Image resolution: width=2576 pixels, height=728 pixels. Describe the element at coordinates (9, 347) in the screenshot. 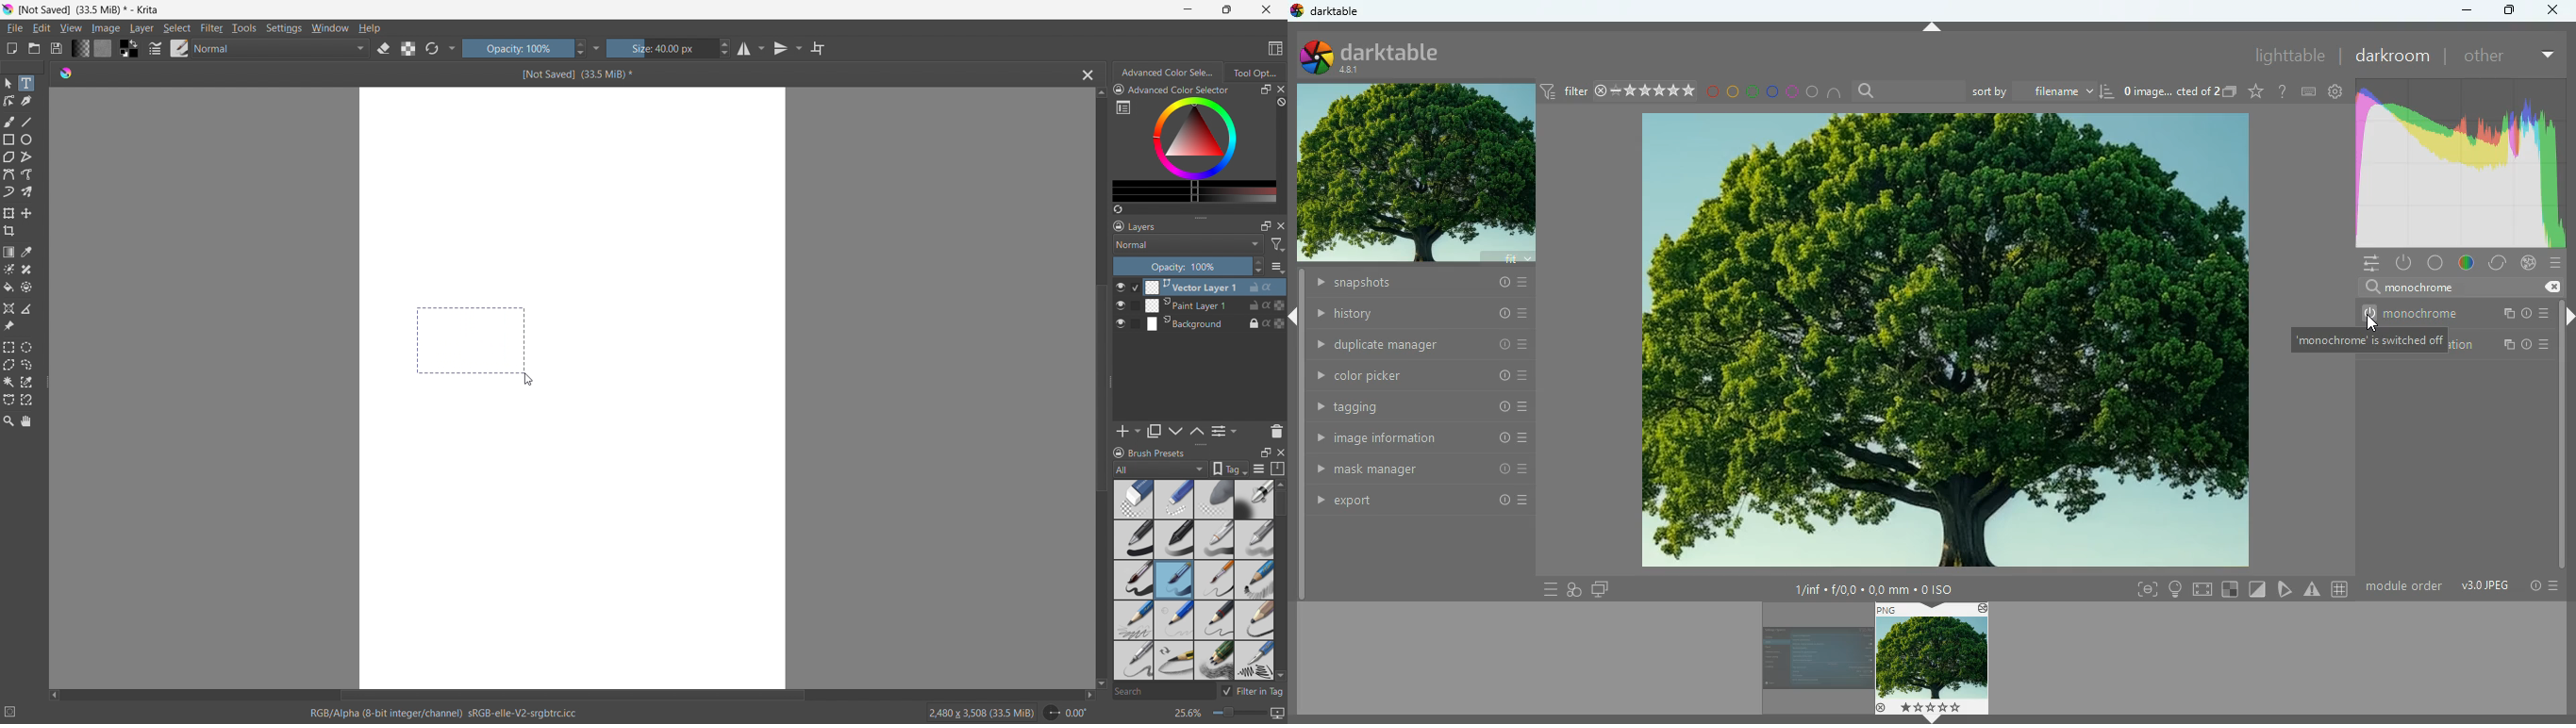

I see `rectangular selection tool` at that location.